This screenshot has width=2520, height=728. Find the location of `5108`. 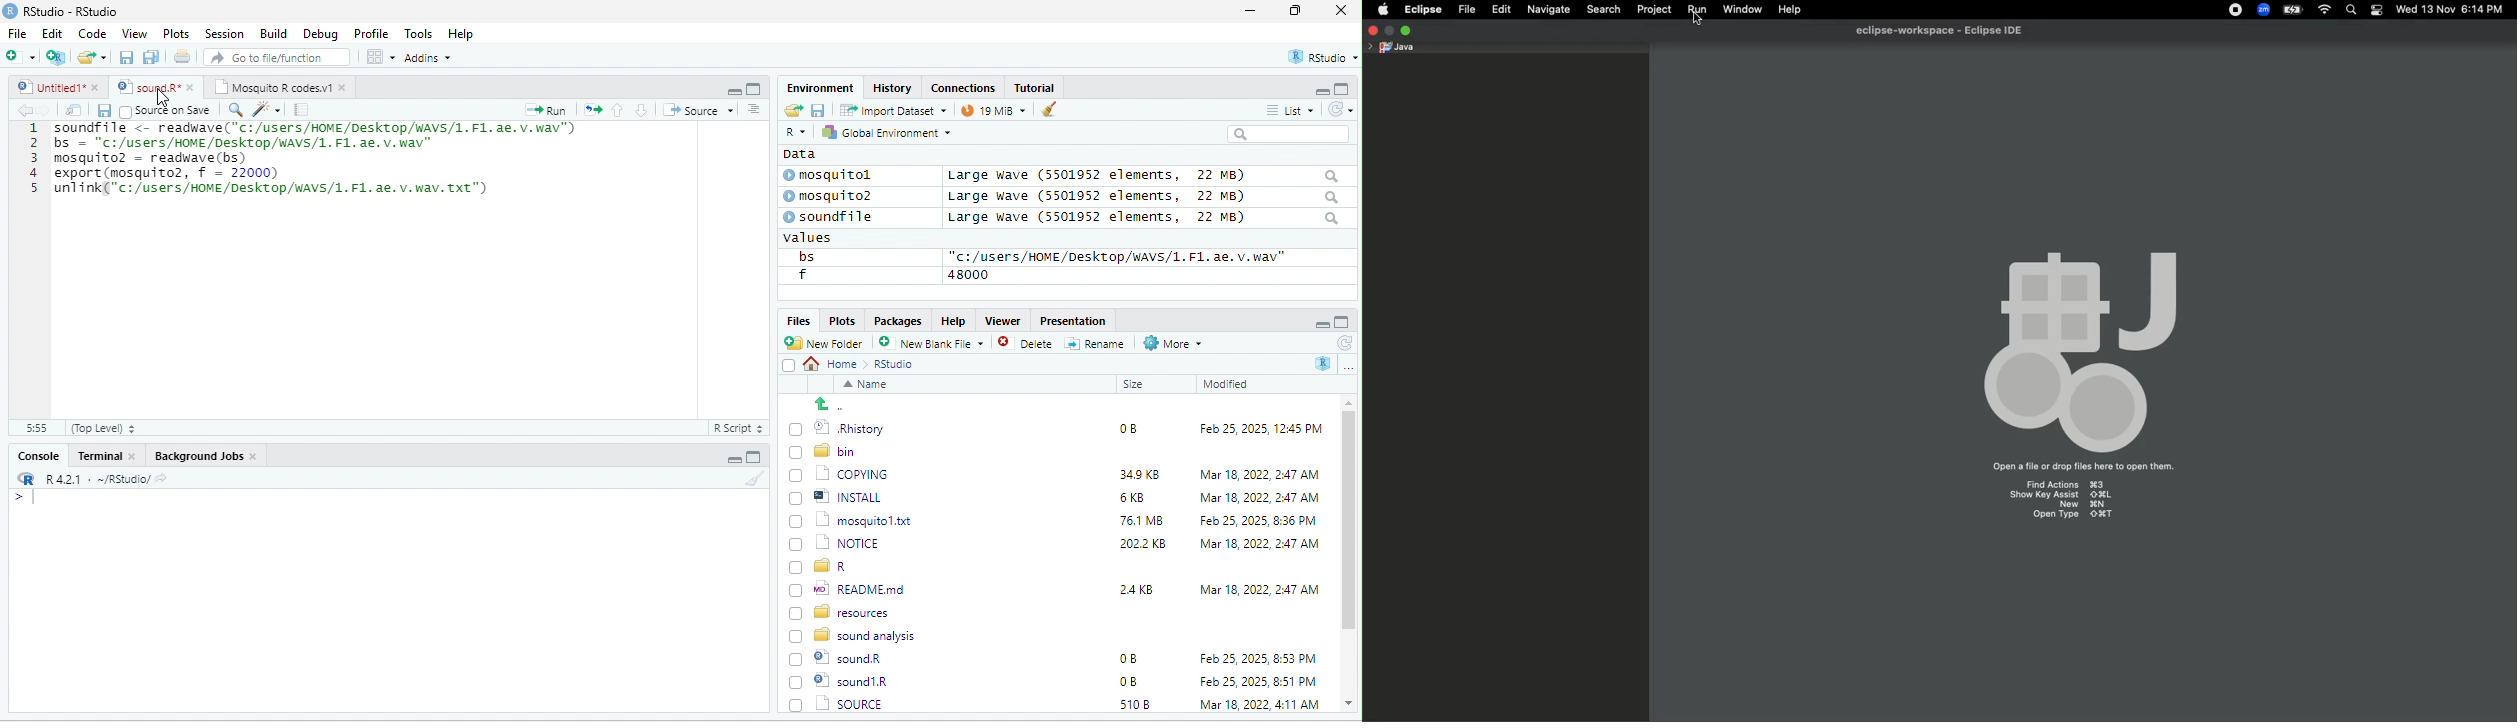

5108 is located at coordinates (1130, 680).